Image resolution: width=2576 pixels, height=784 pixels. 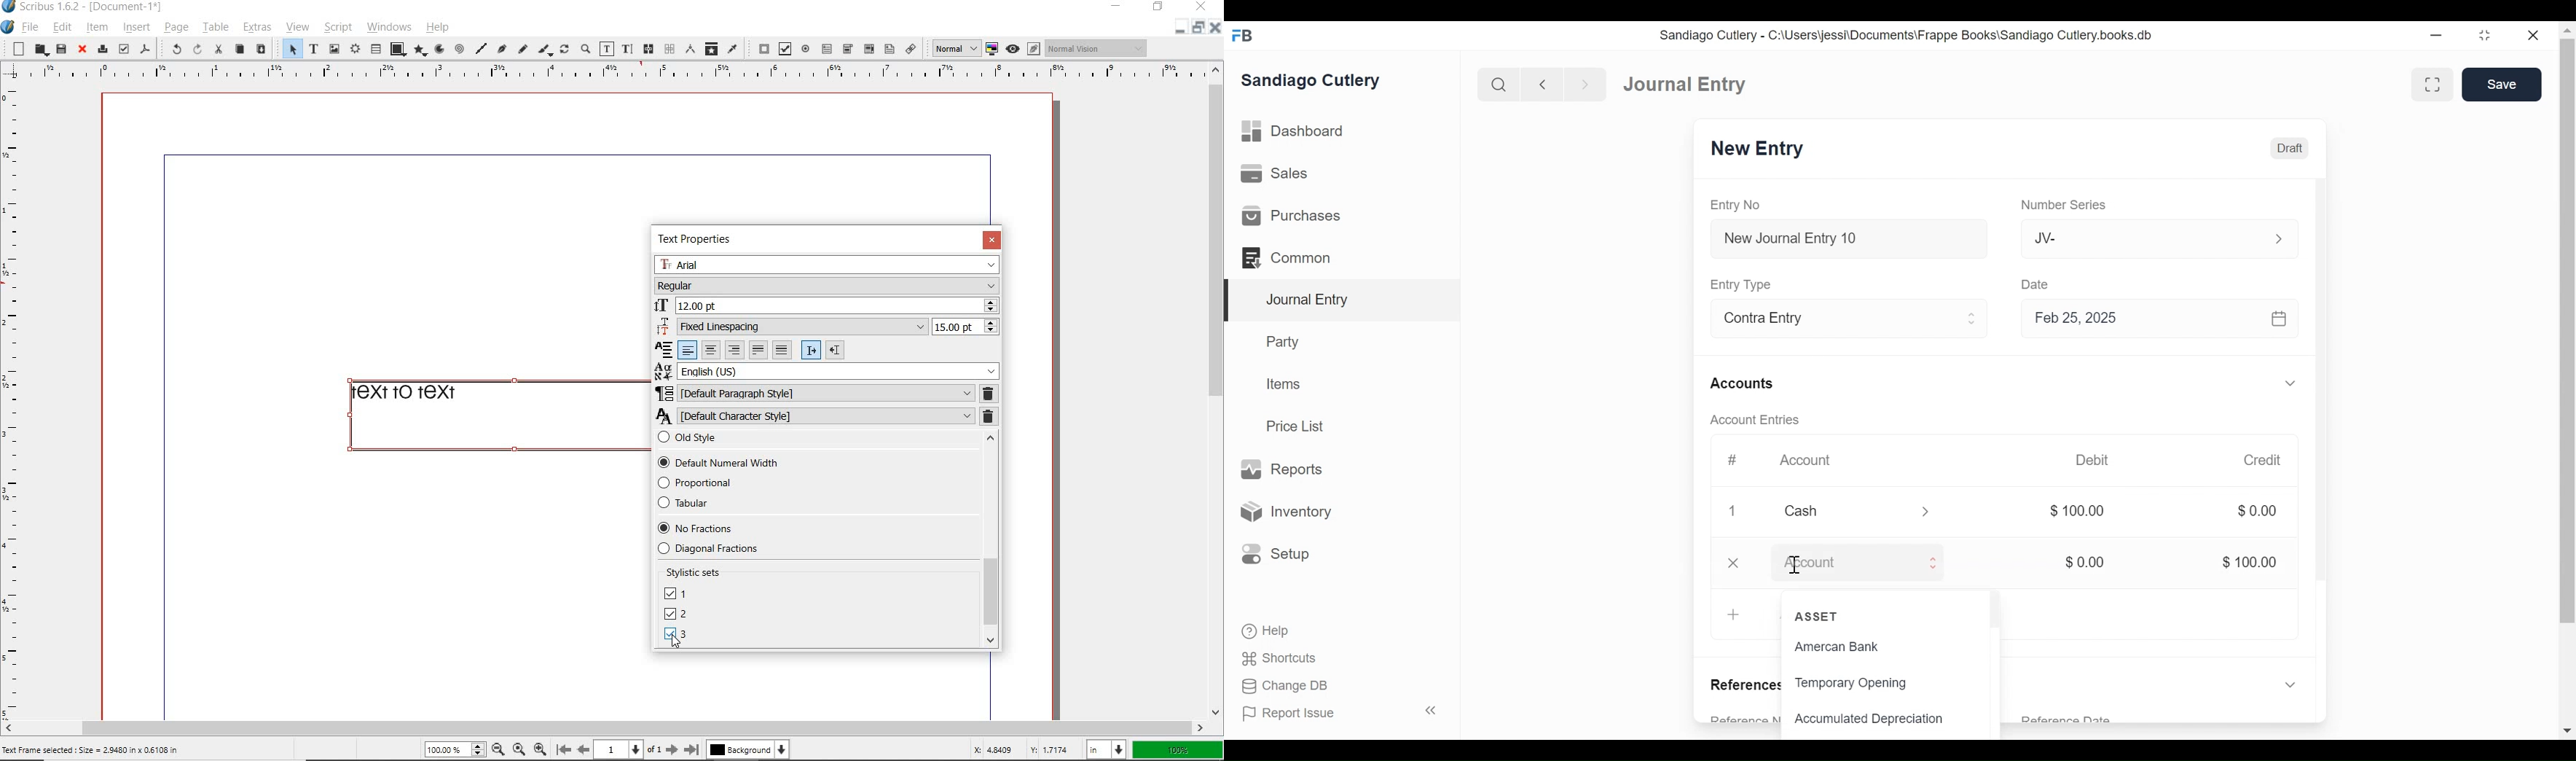 I want to click on Search, so click(x=1499, y=84).